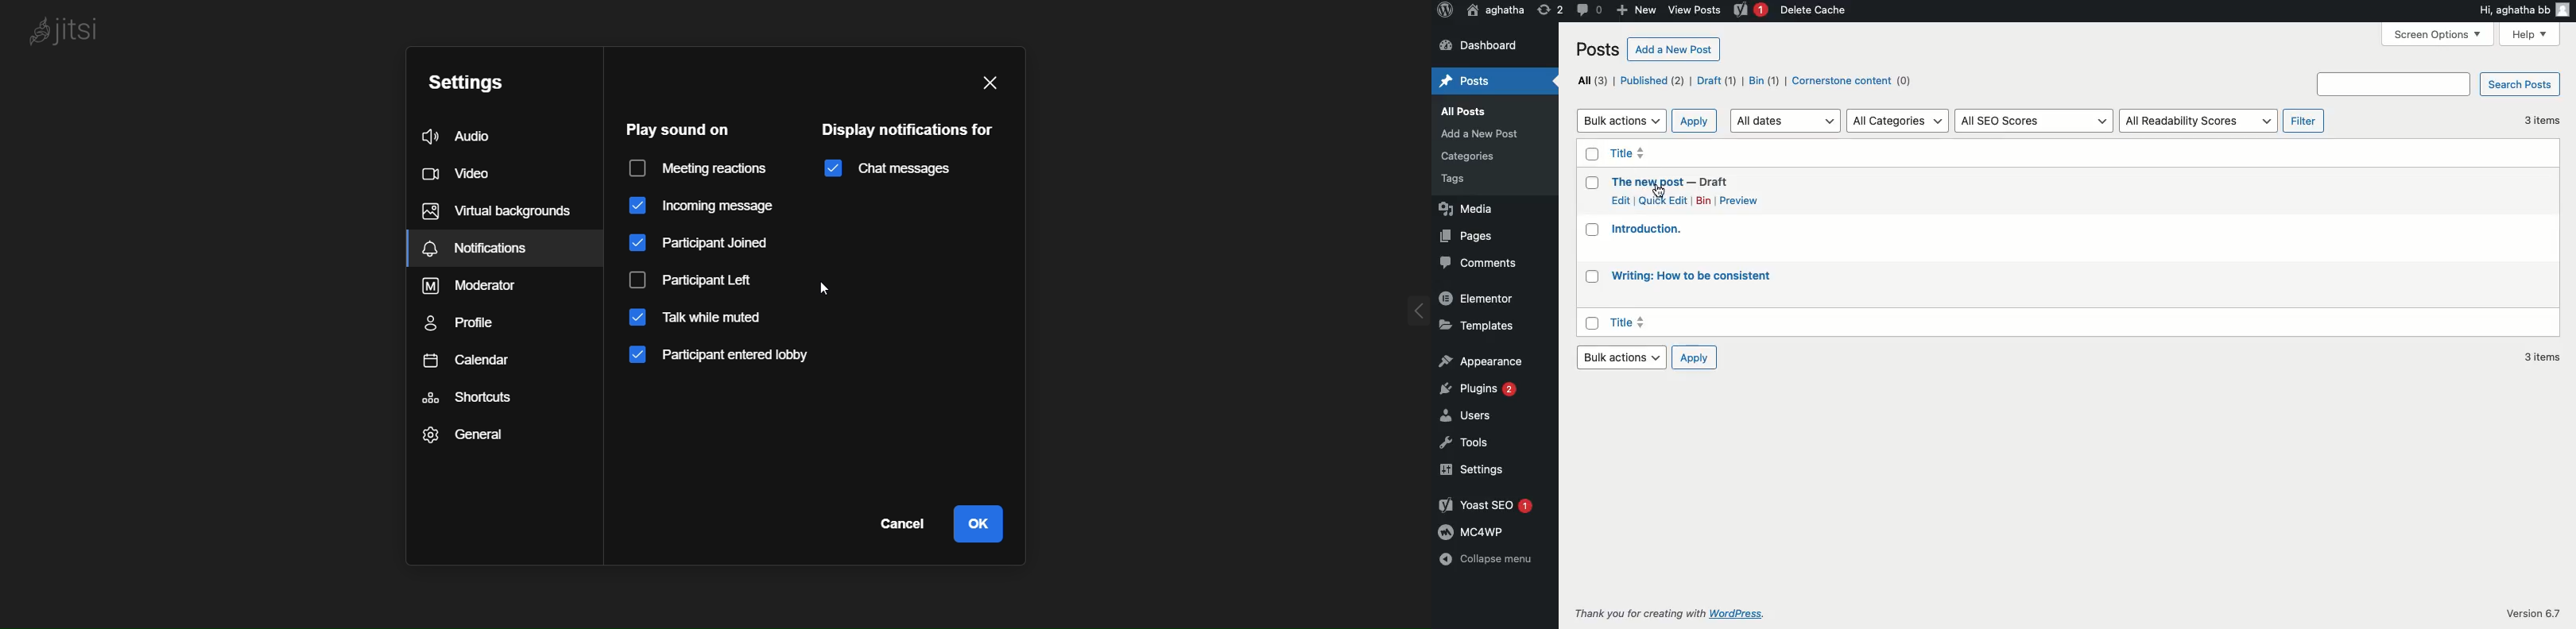 Image resolution: width=2576 pixels, height=644 pixels. What do you see at coordinates (1590, 154) in the screenshot?
I see `Check box` at bounding box center [1590, 154].